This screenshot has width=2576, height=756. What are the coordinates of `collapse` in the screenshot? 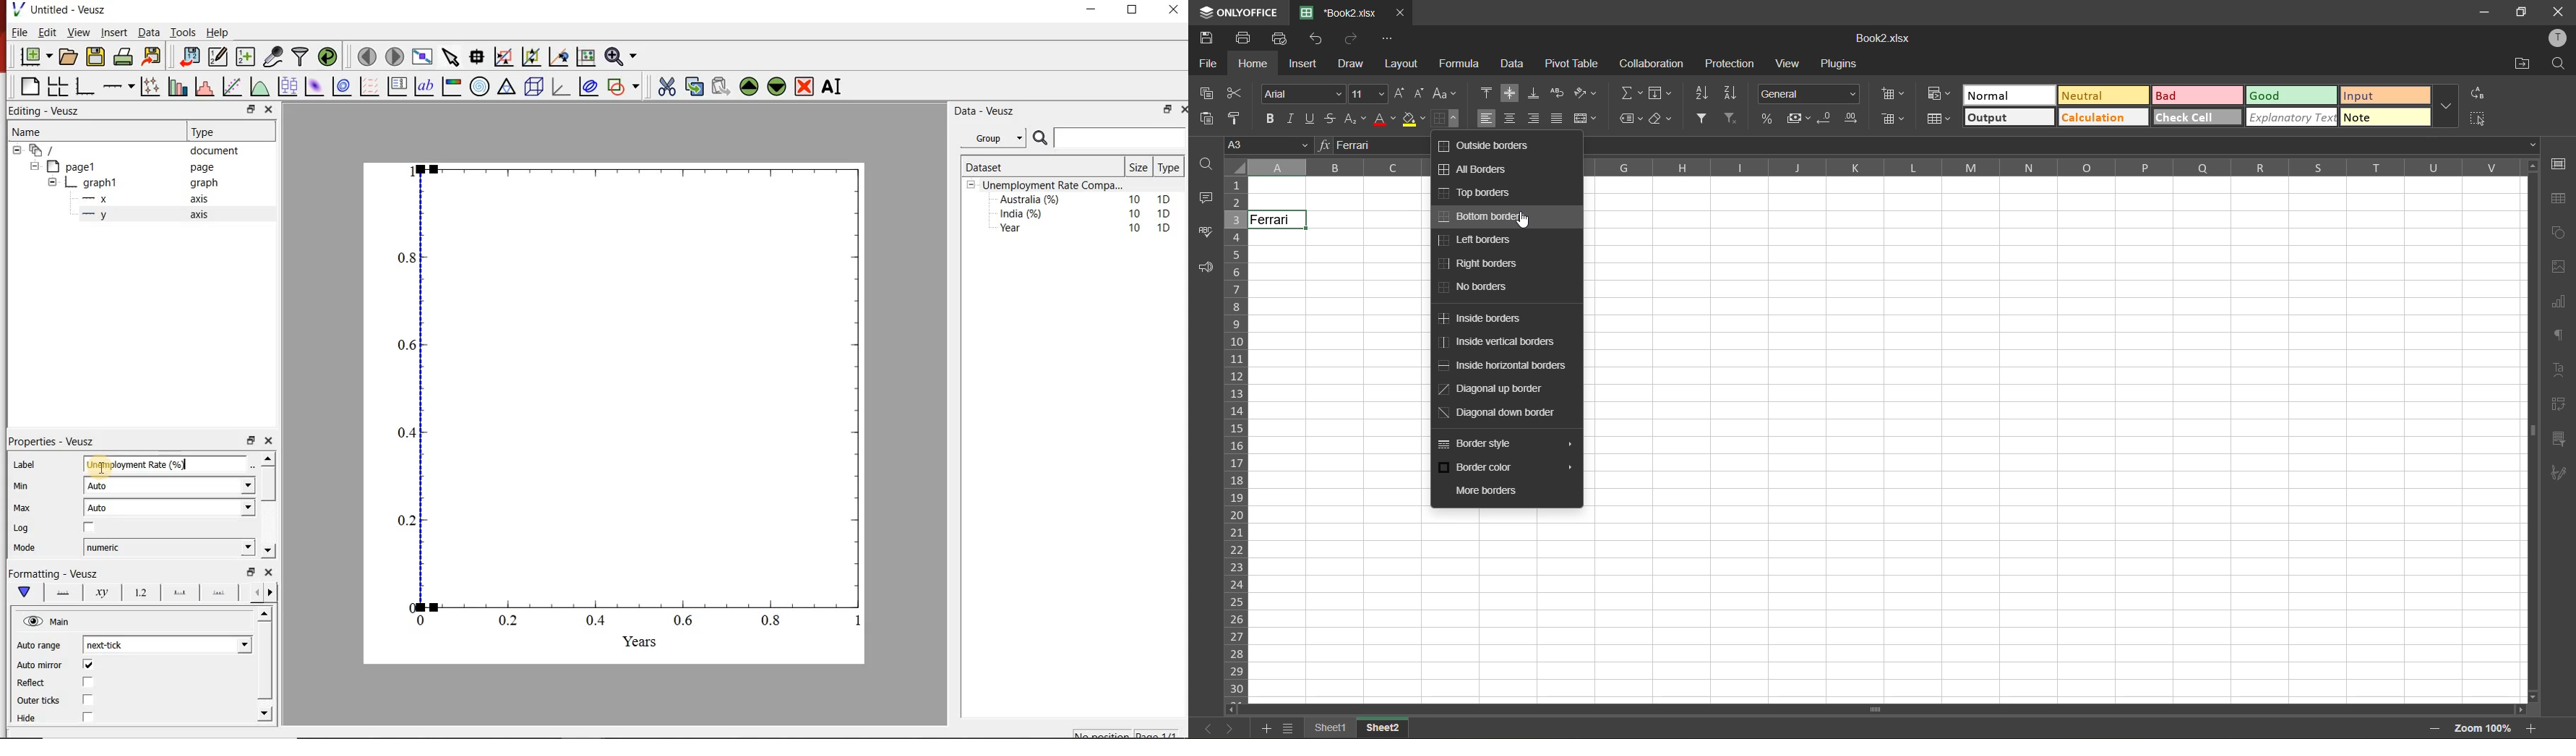 It's located at (34, 166).